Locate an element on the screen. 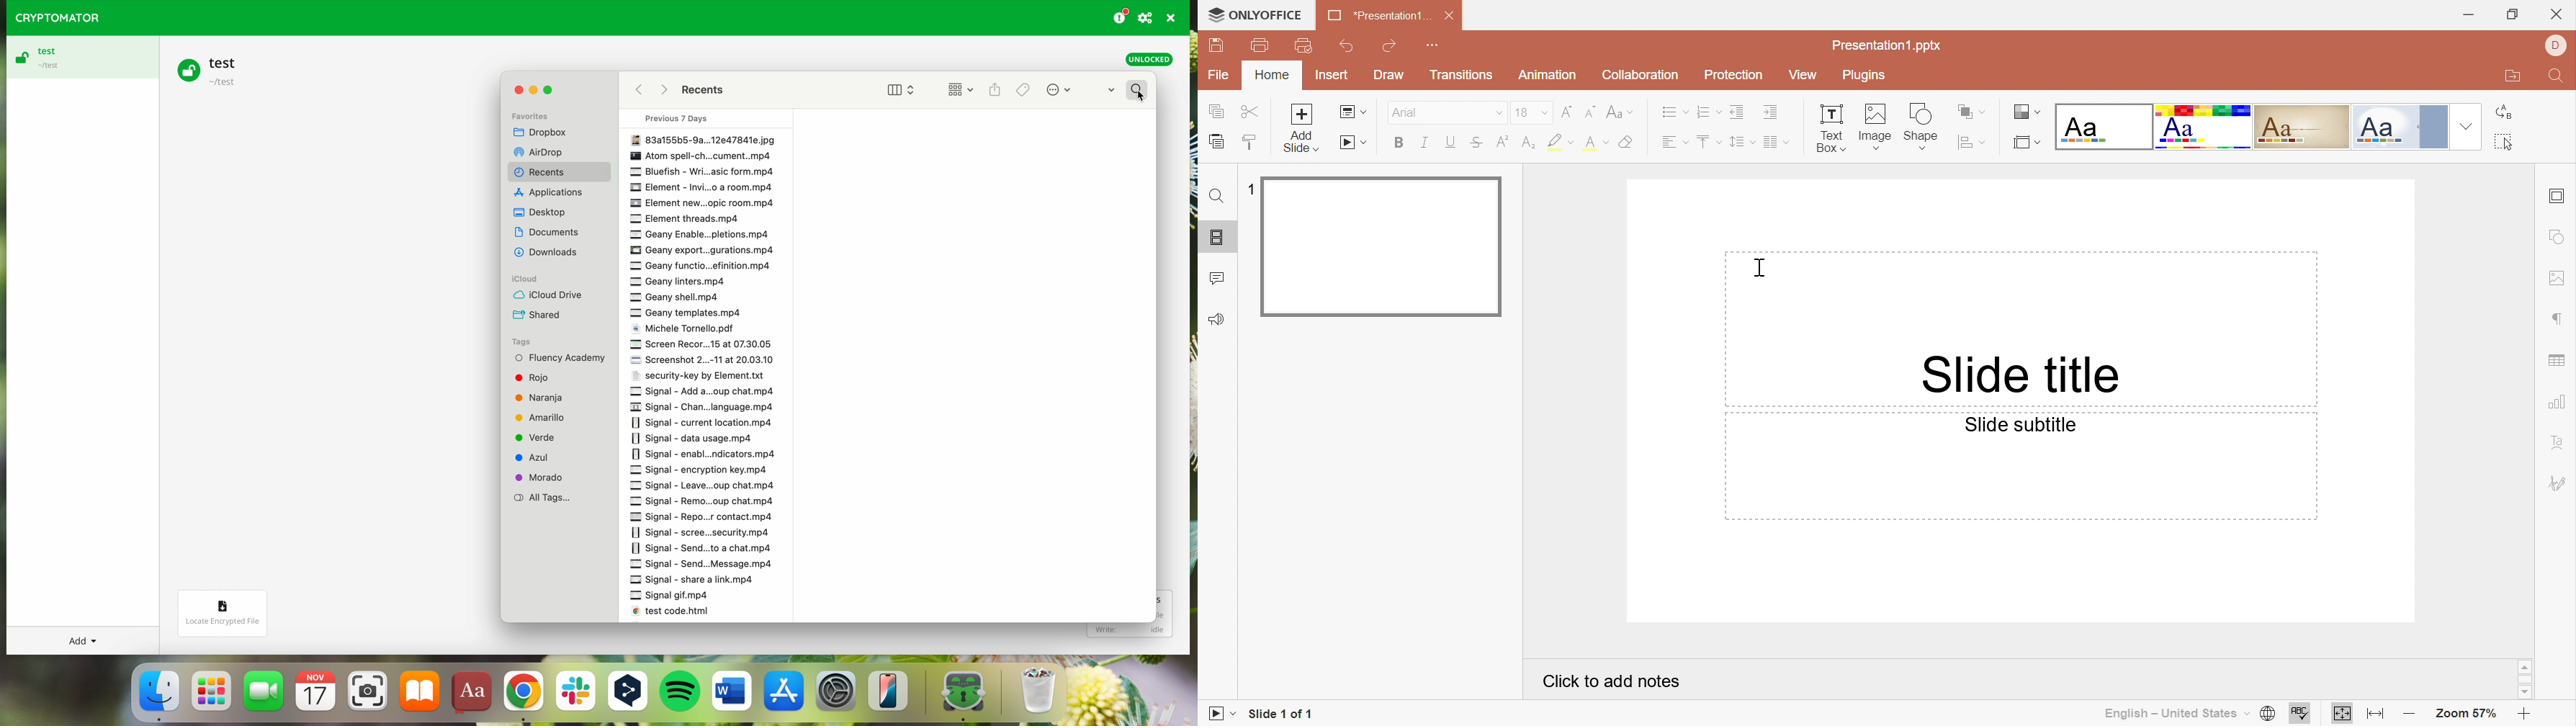 Image resolution: width=2576 pixels, height=728 pixels. Comments is located at coordinates (1218, 279).